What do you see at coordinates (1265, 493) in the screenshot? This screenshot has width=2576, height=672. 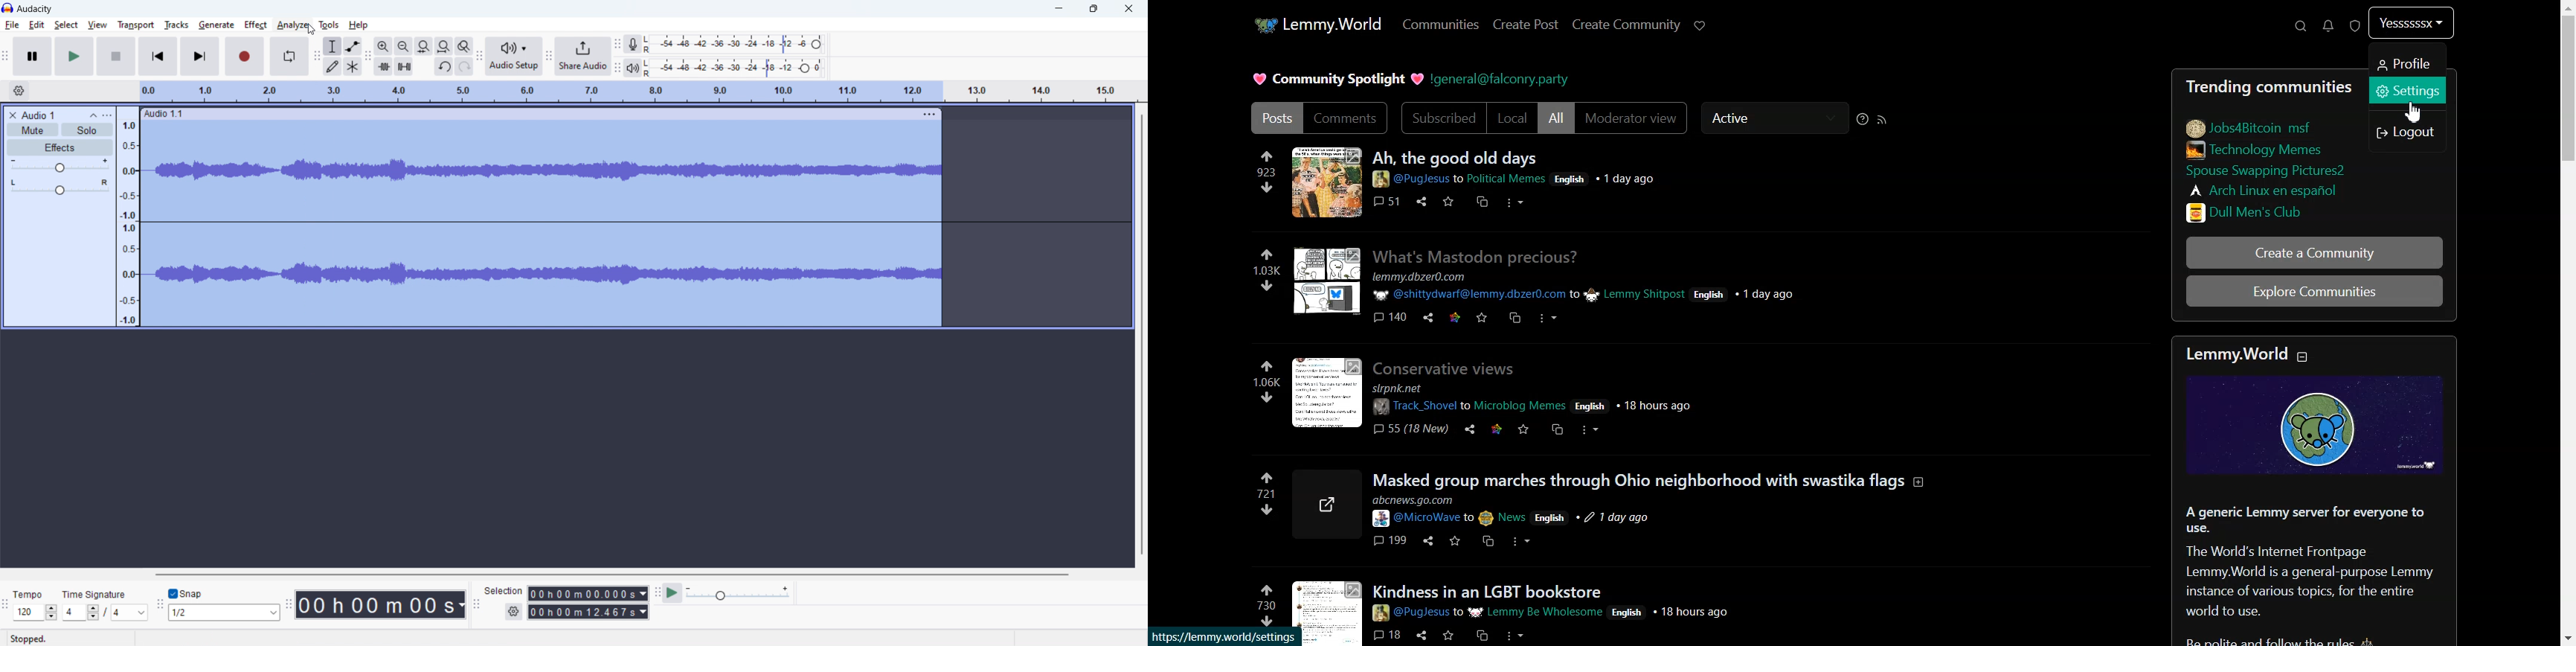 I see `numbers` at bounding box center [1265, 493].